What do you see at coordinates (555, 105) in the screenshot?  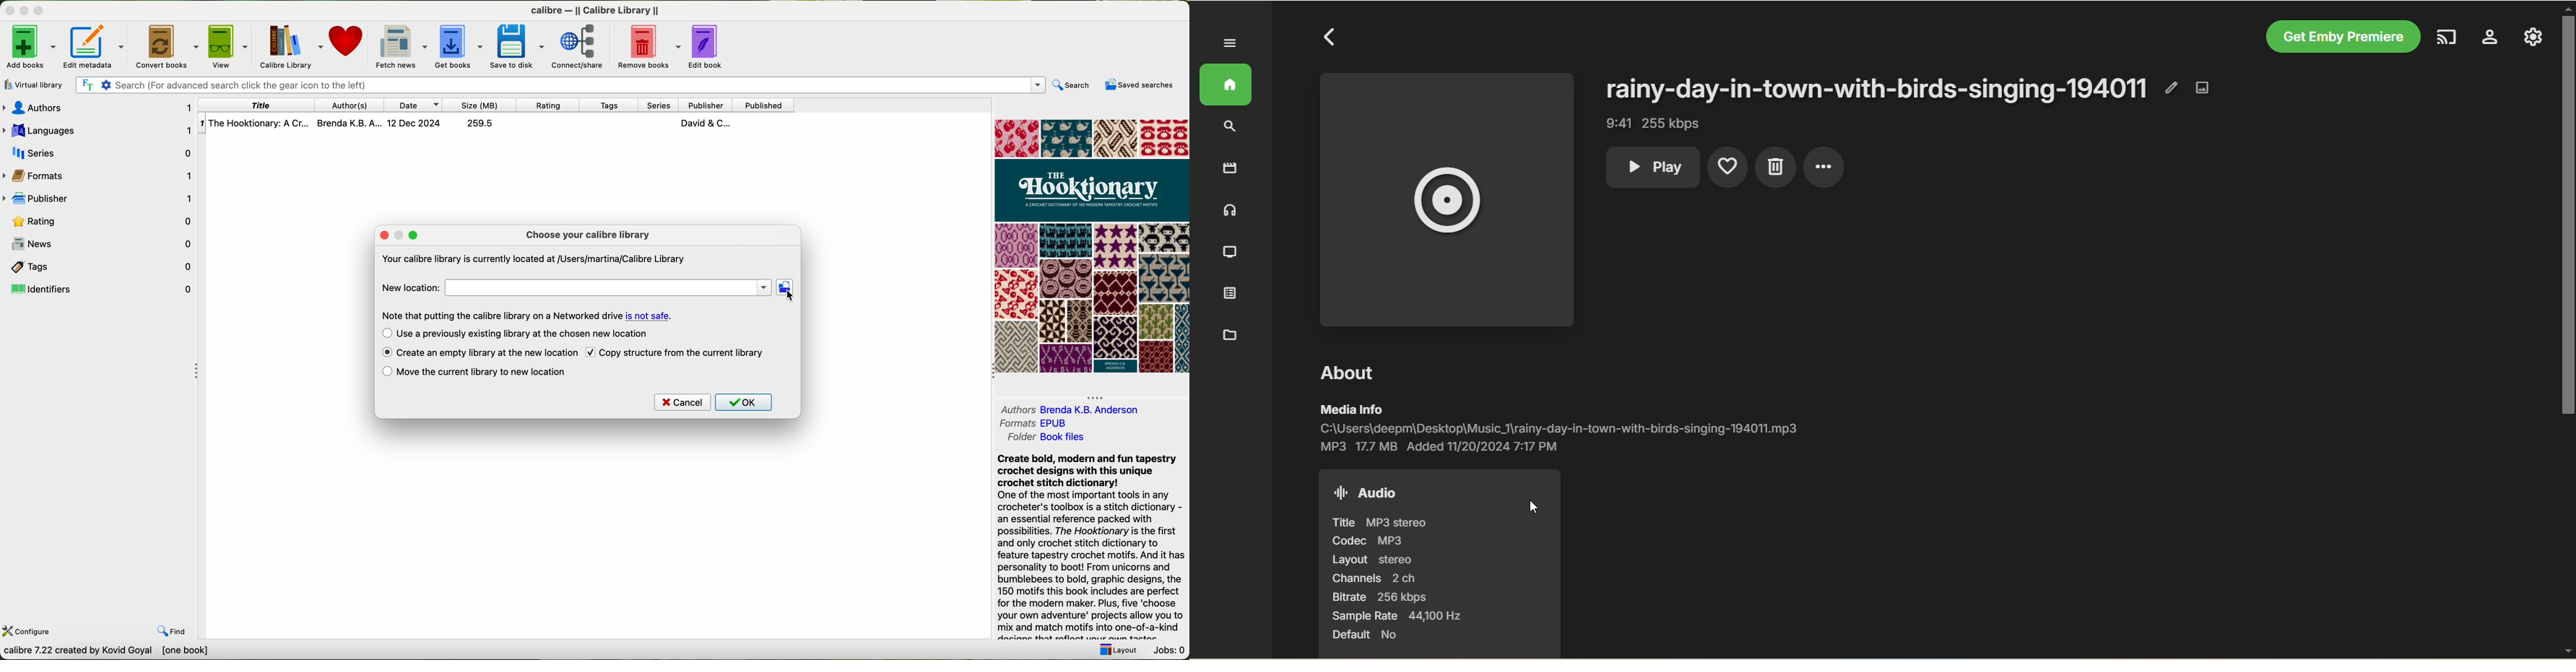 I see `rating` at bounding box center [555, 105].